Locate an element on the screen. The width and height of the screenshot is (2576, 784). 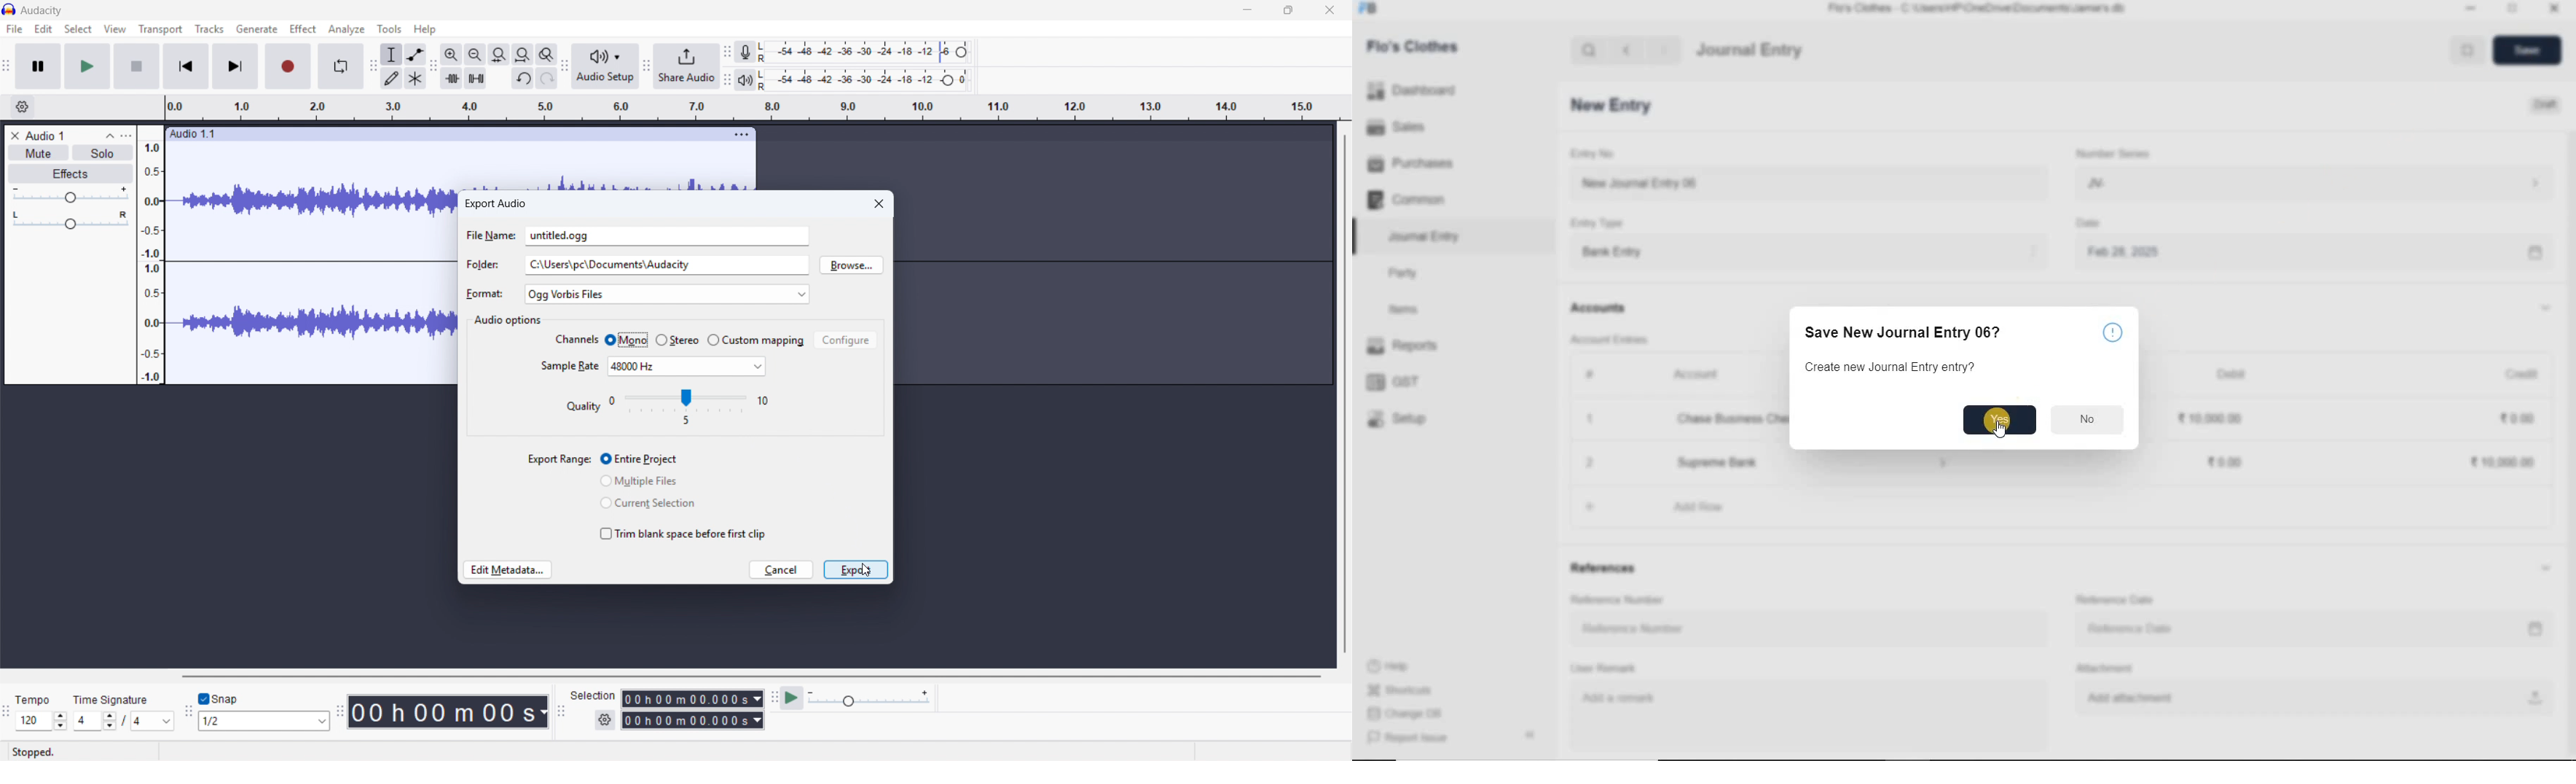
format is located at coordinates (482, 295).